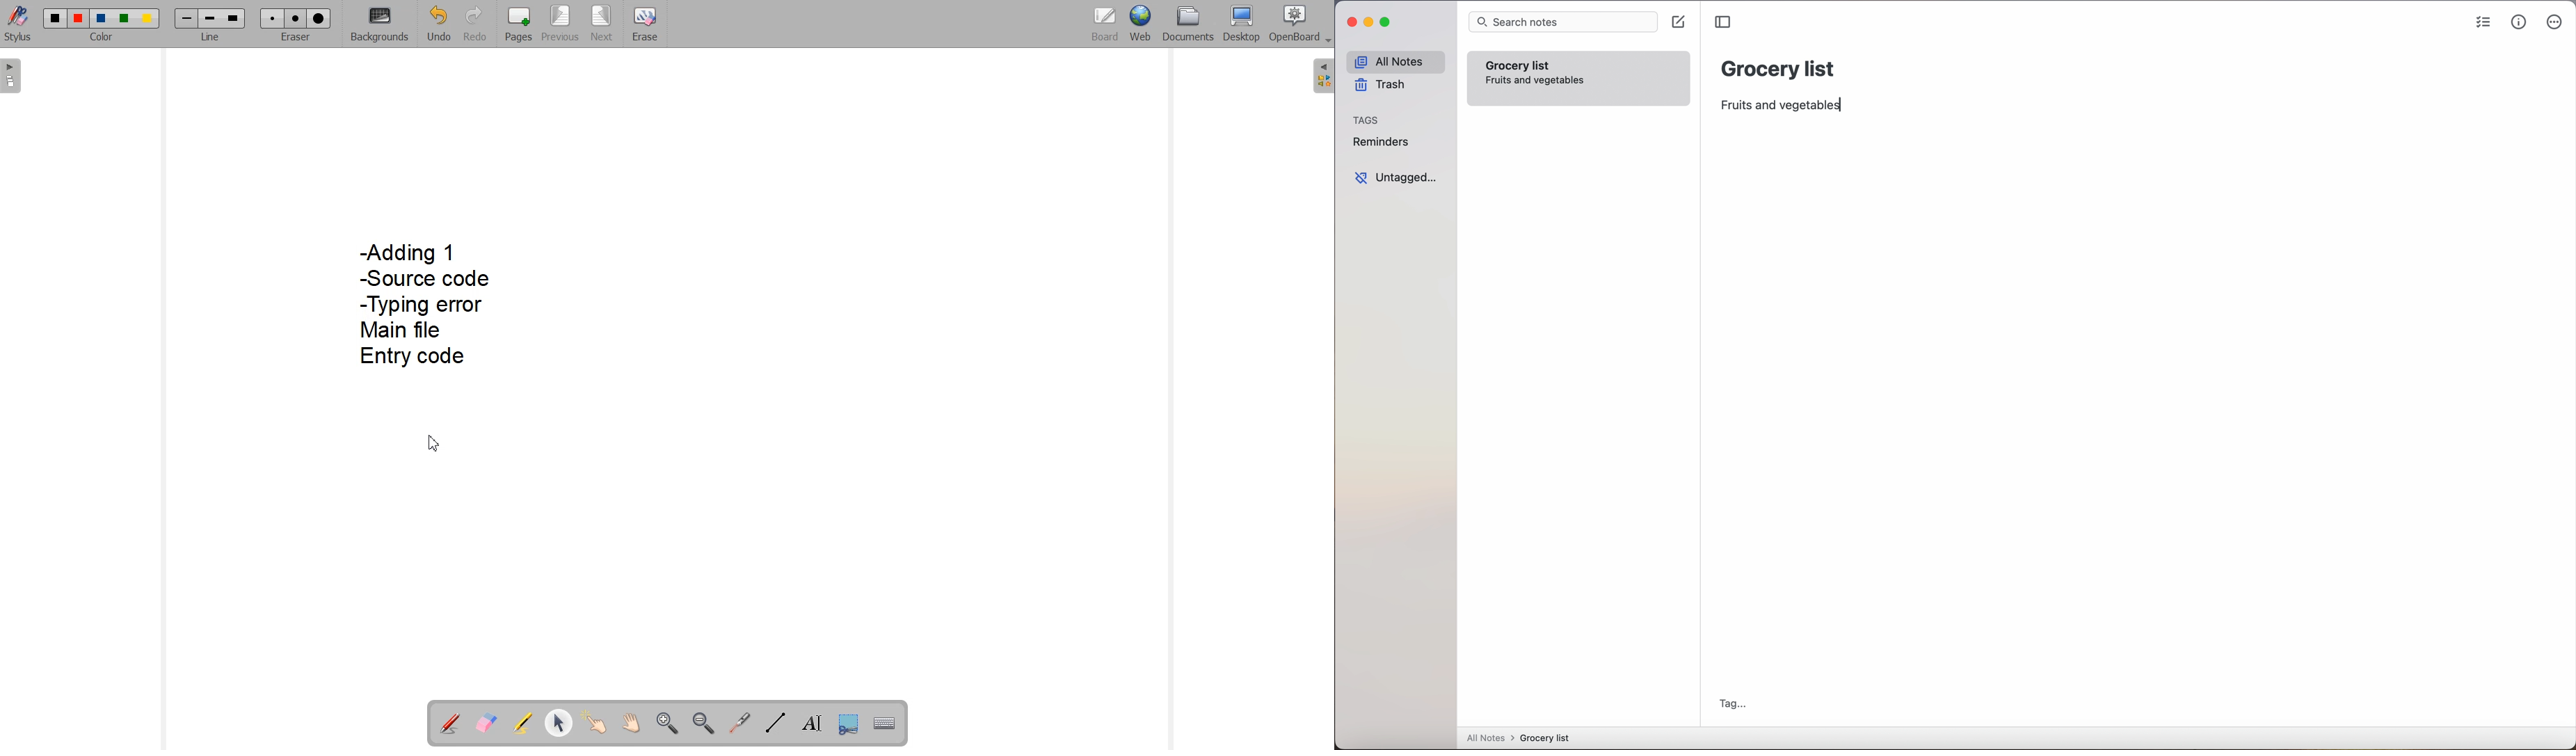 This screenshot has height=756, width=2576. Describe the element at coordinates (559, 723) in the screenshot. I see `Select and modify objects` at that location.